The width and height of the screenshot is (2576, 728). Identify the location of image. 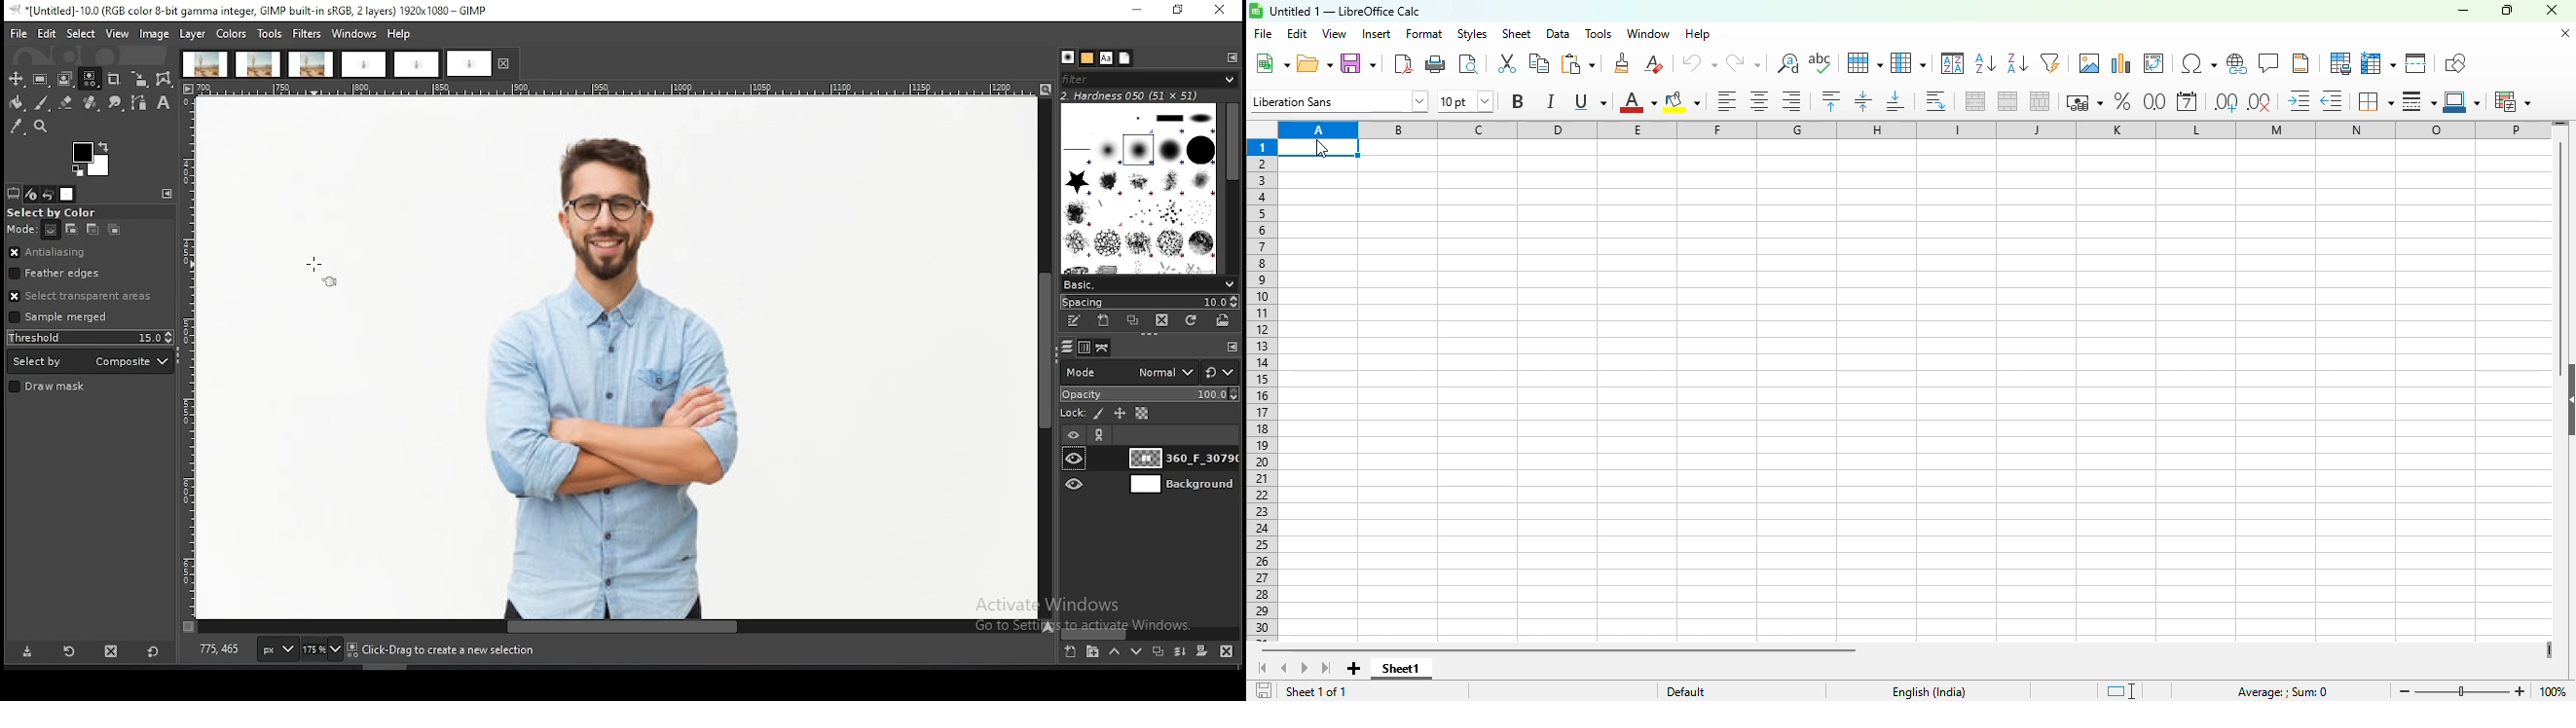
(154, 35).